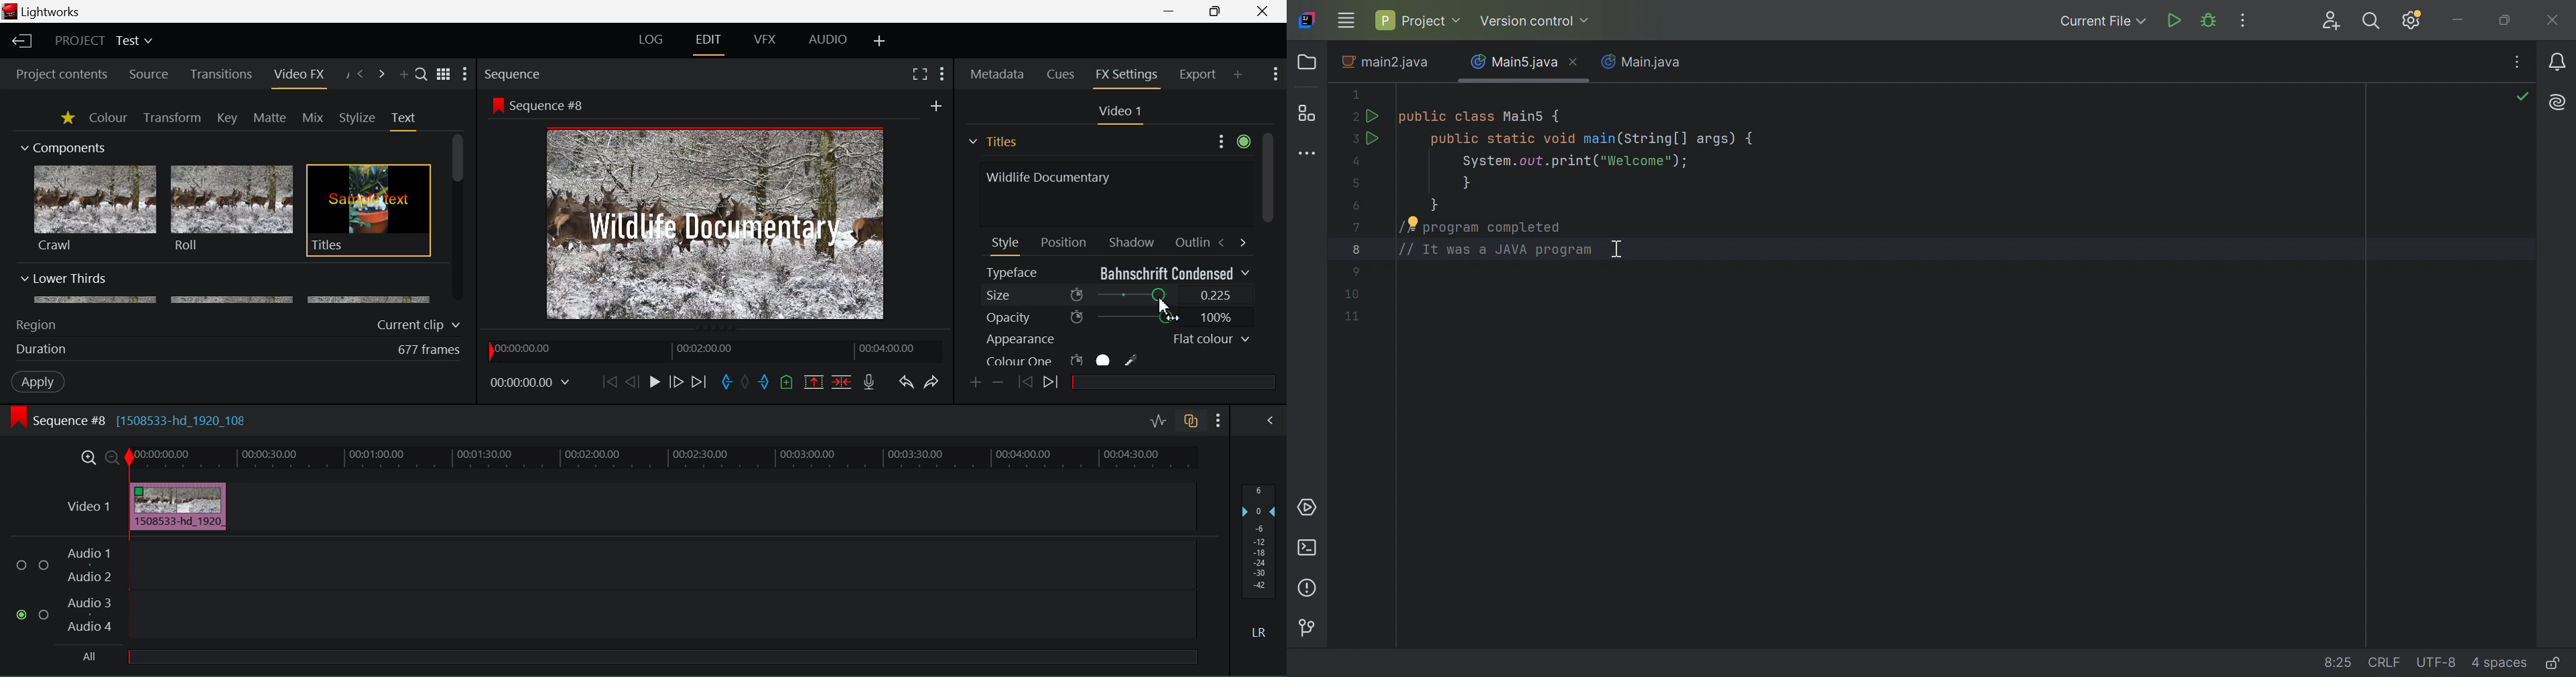 The image size is (2576, 700). What do you see at coordinates (231, 209) in the screenshot?
I see `Roll` at bounding box center [231, 209].